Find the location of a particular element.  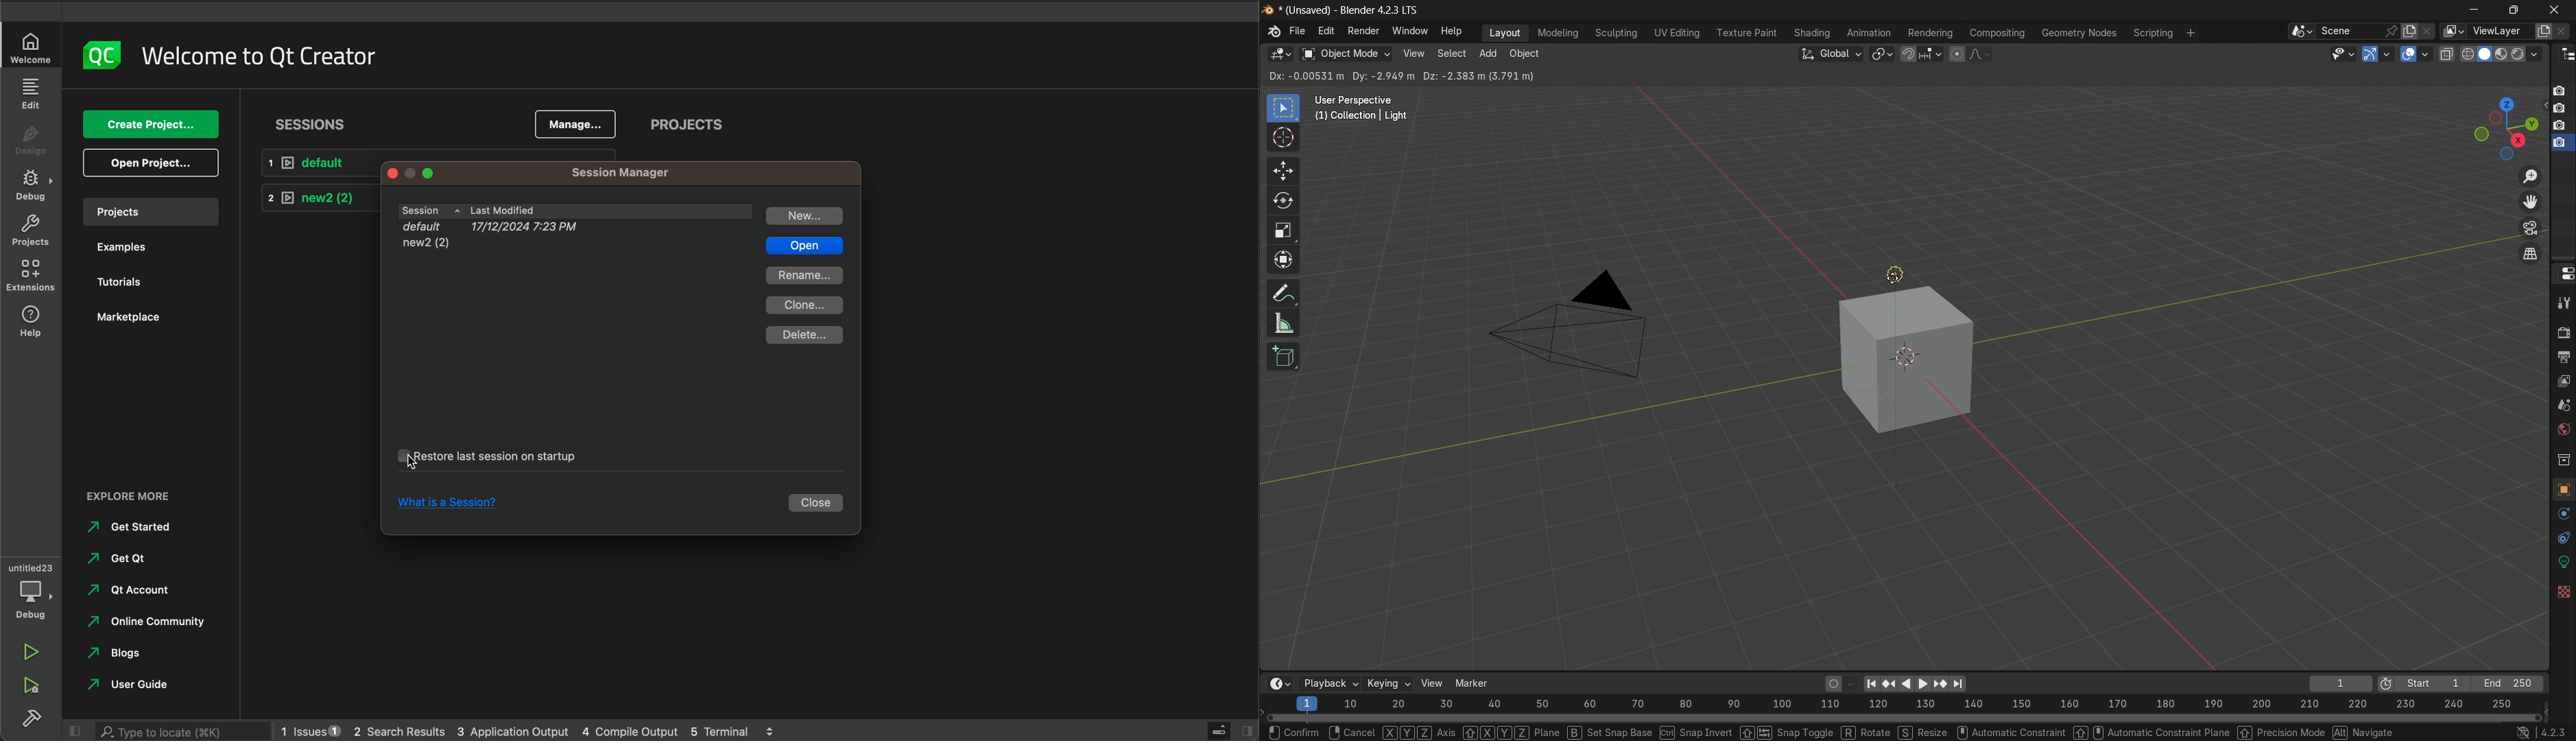

get started is located at coordinates (132, 530).